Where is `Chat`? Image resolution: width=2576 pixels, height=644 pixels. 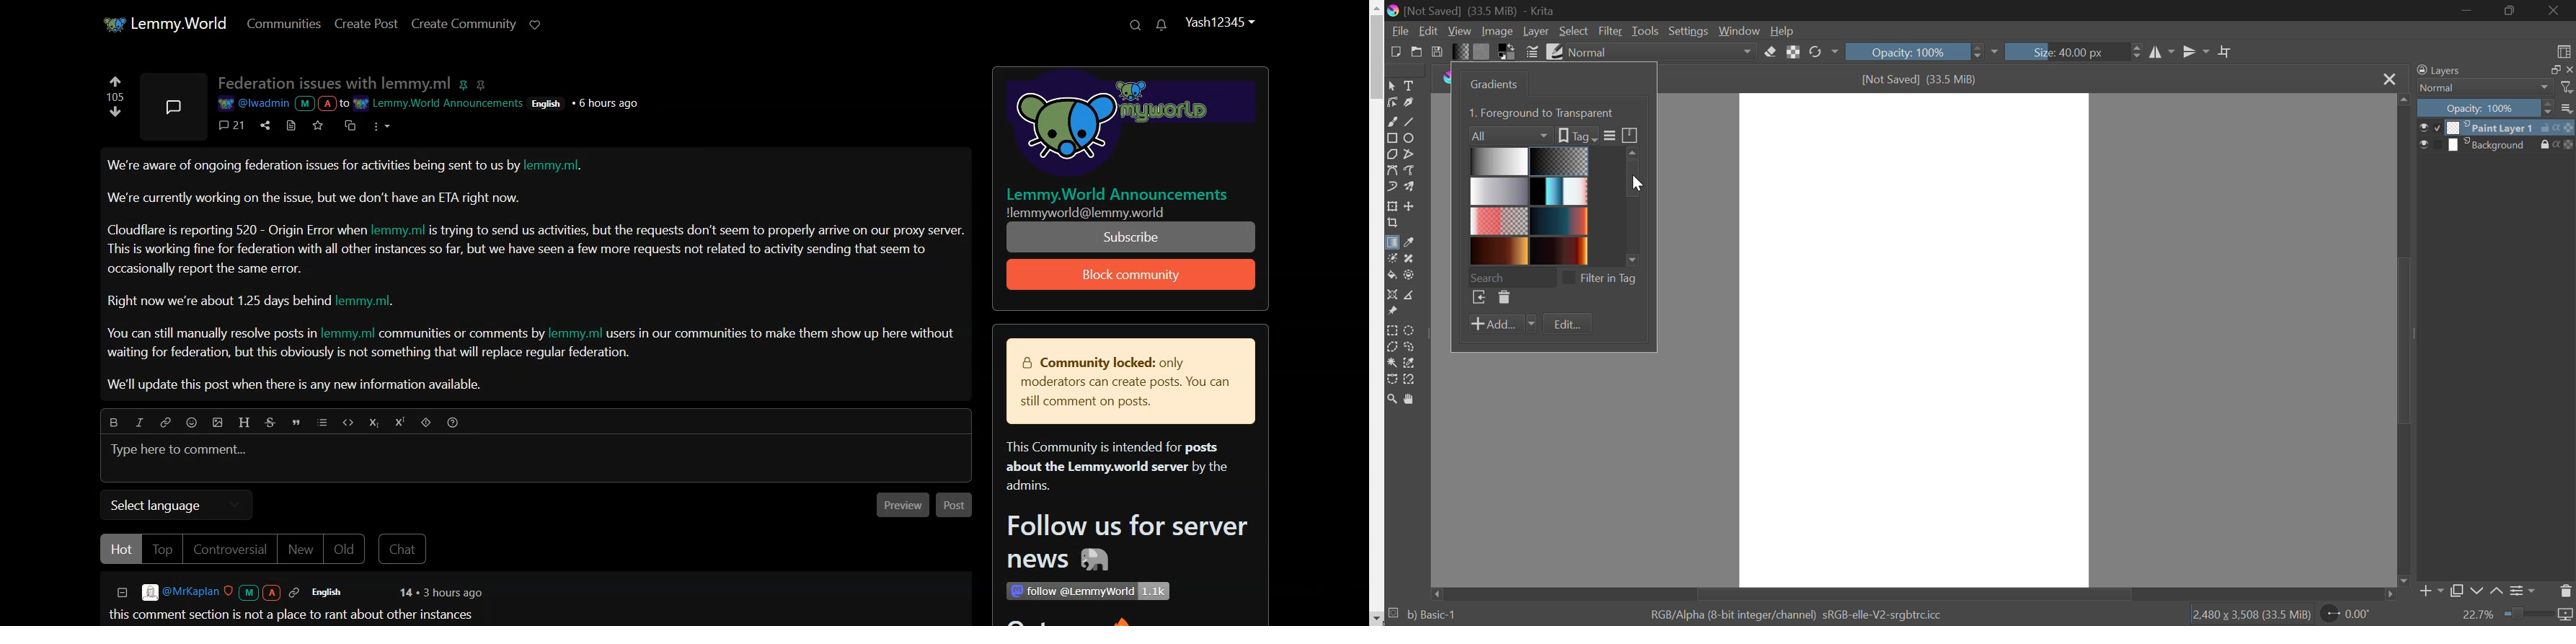
Chat is located at coordinates (402, 547).